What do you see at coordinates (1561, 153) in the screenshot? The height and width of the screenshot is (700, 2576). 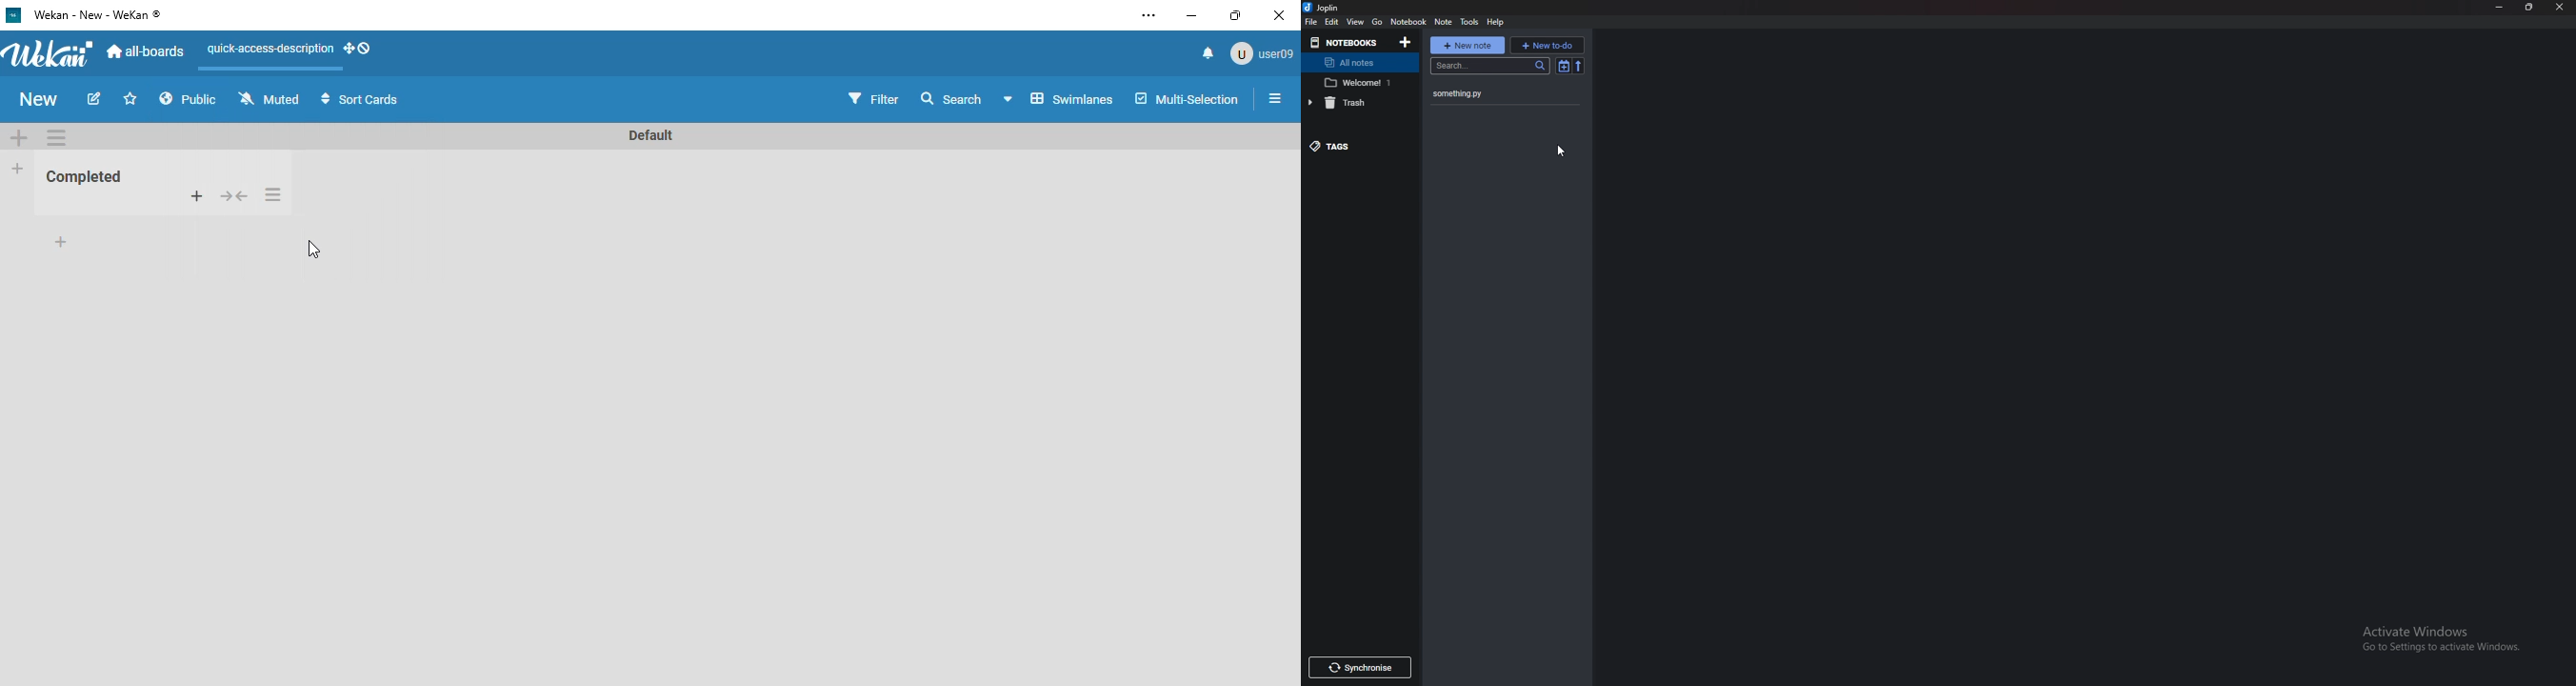 I see `cursor` at bounding box center [1561, 153].